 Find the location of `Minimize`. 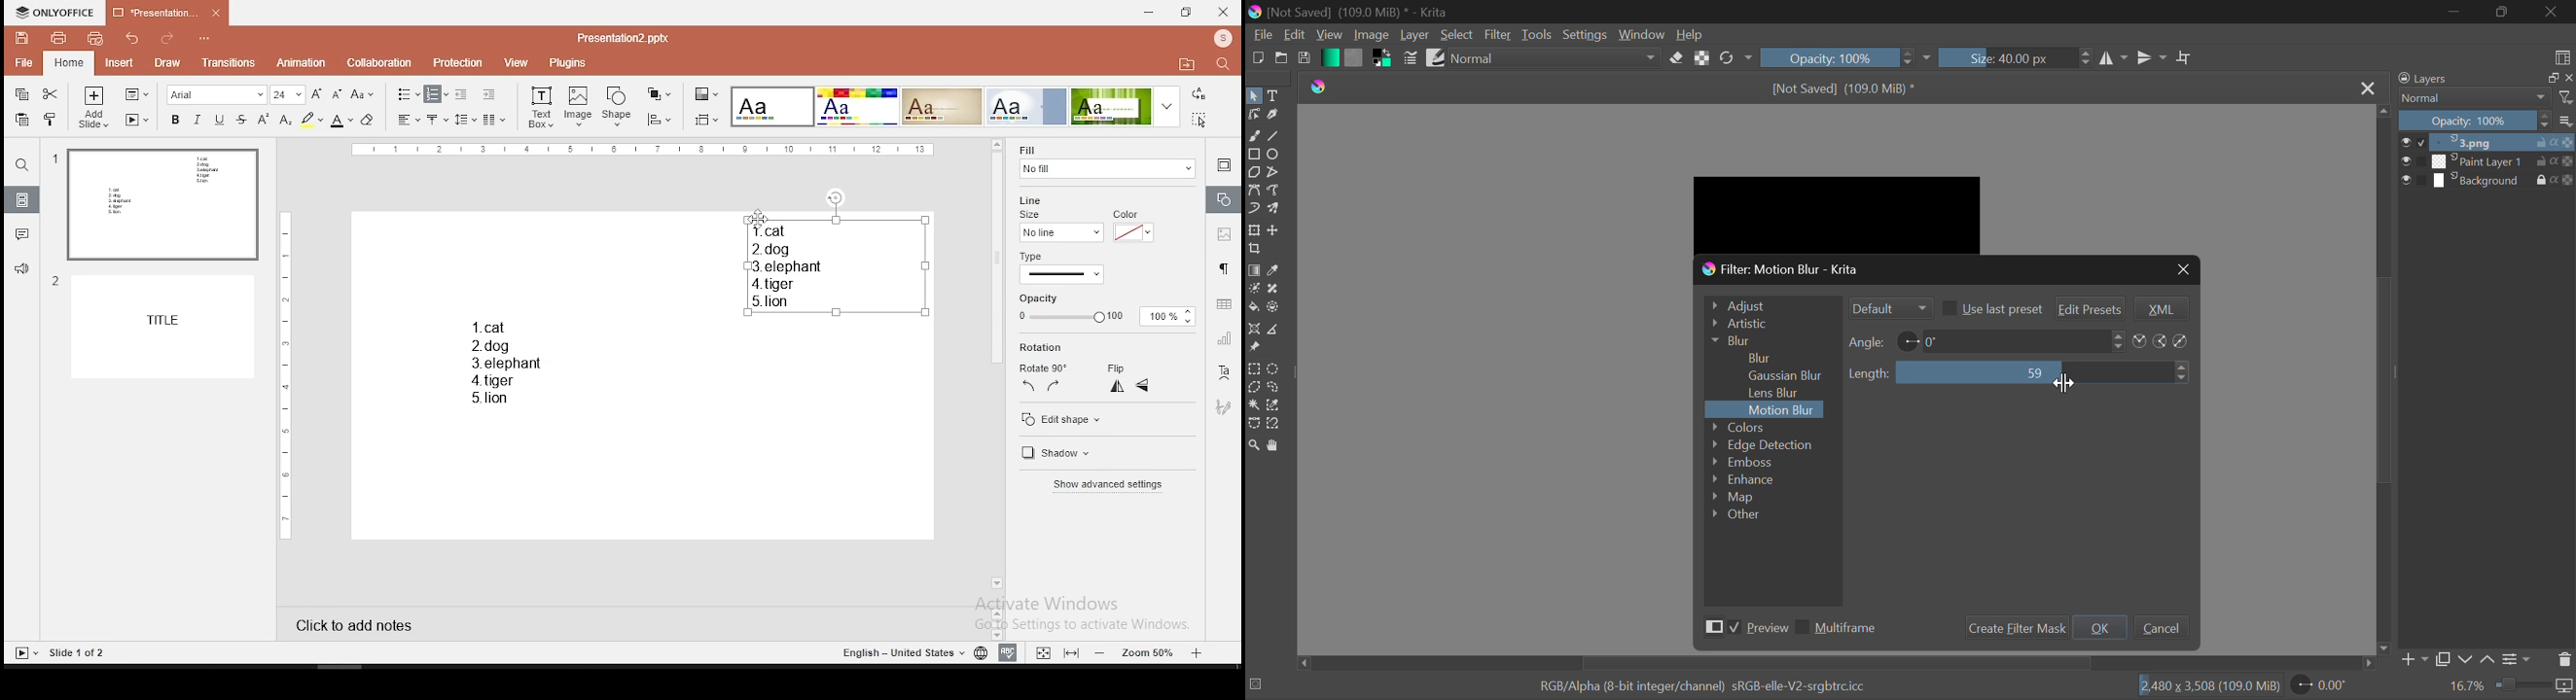

Minimize is located at coordinates (2502, 12).